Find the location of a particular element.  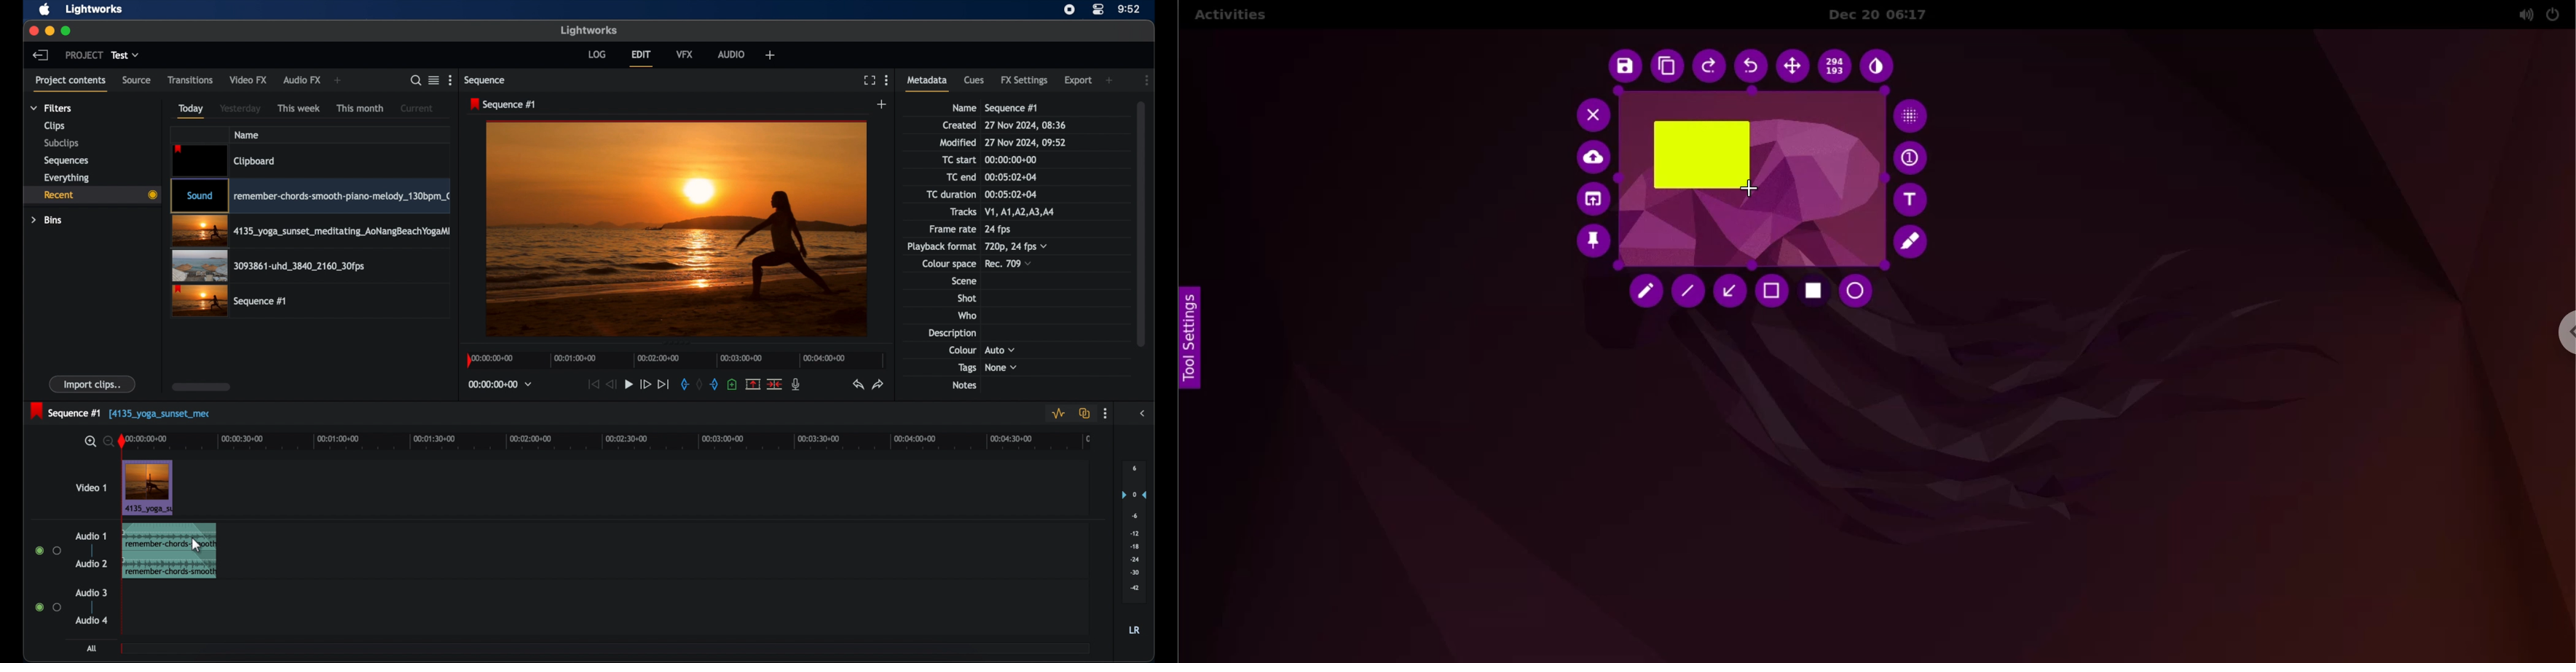

more options is located at coordinates (1106, 414).